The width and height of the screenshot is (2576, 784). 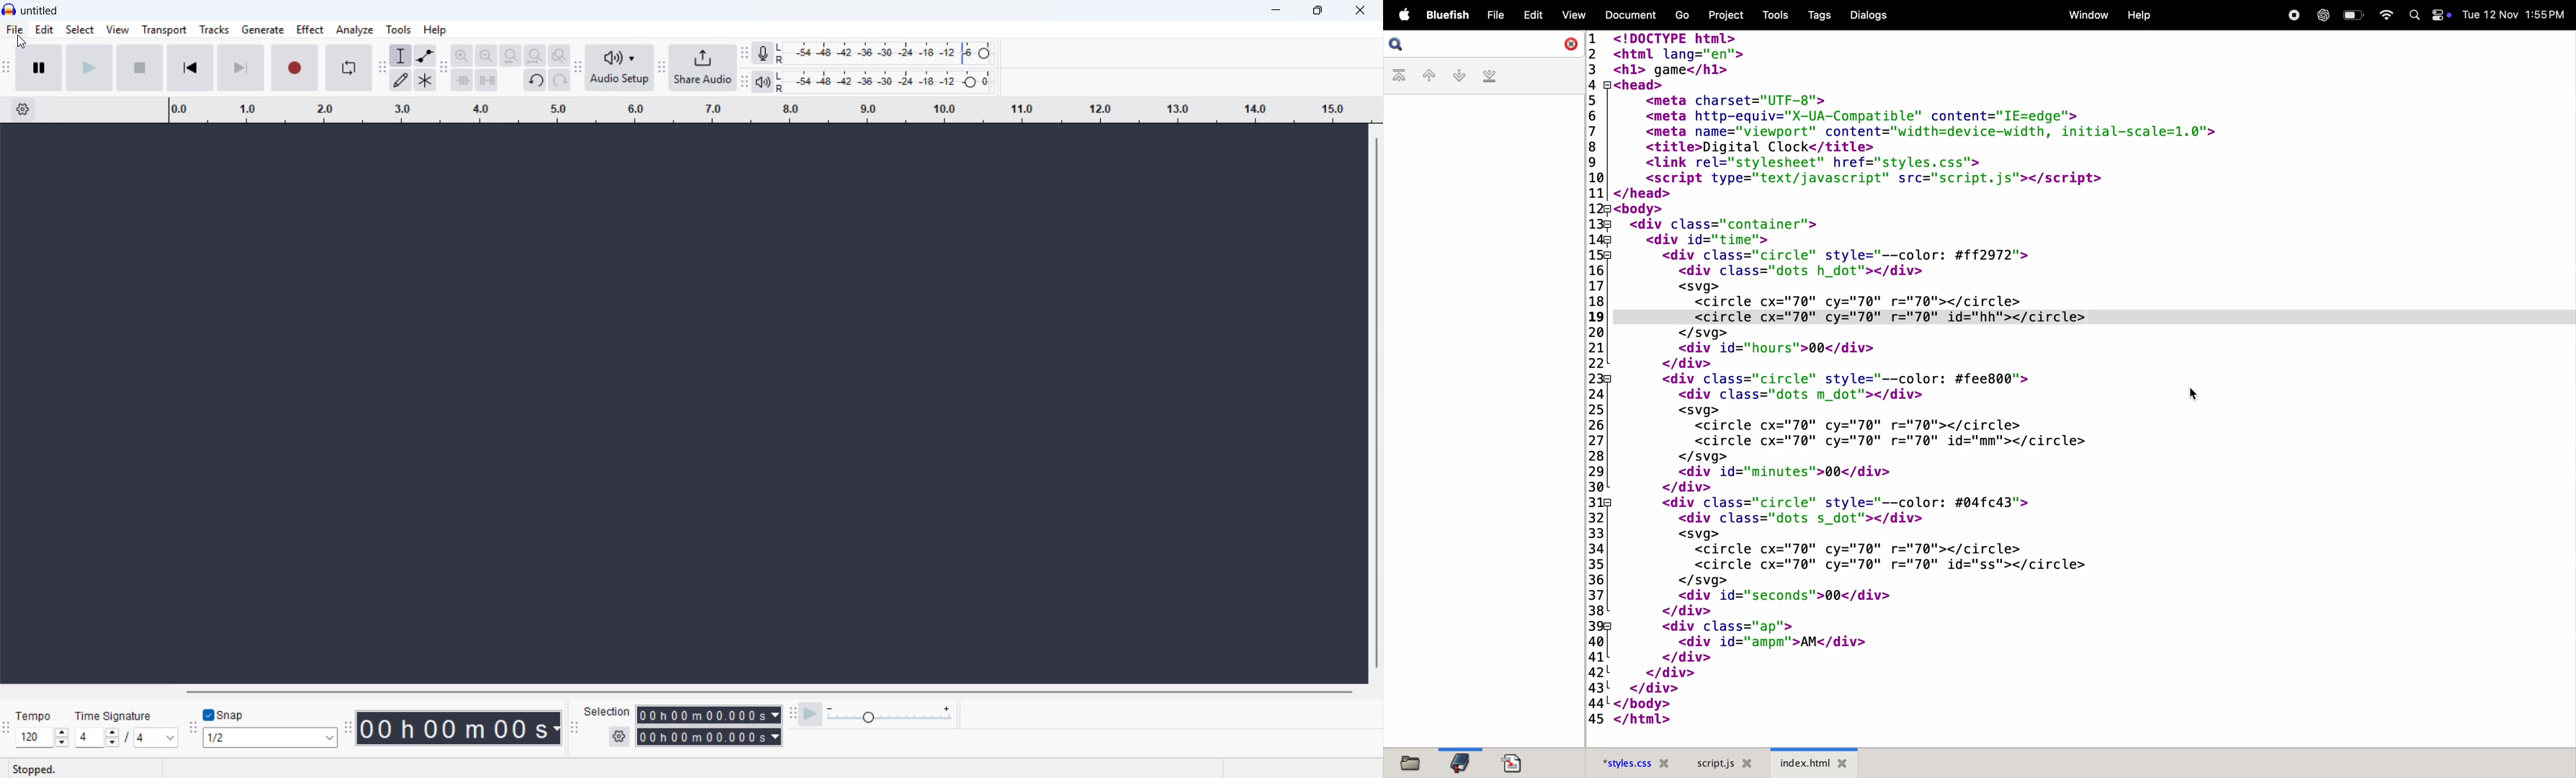 What do you see at coordinates (511, 56) in the screenshot?
I see `Fit project to width ` at bounding box center [511, 56].